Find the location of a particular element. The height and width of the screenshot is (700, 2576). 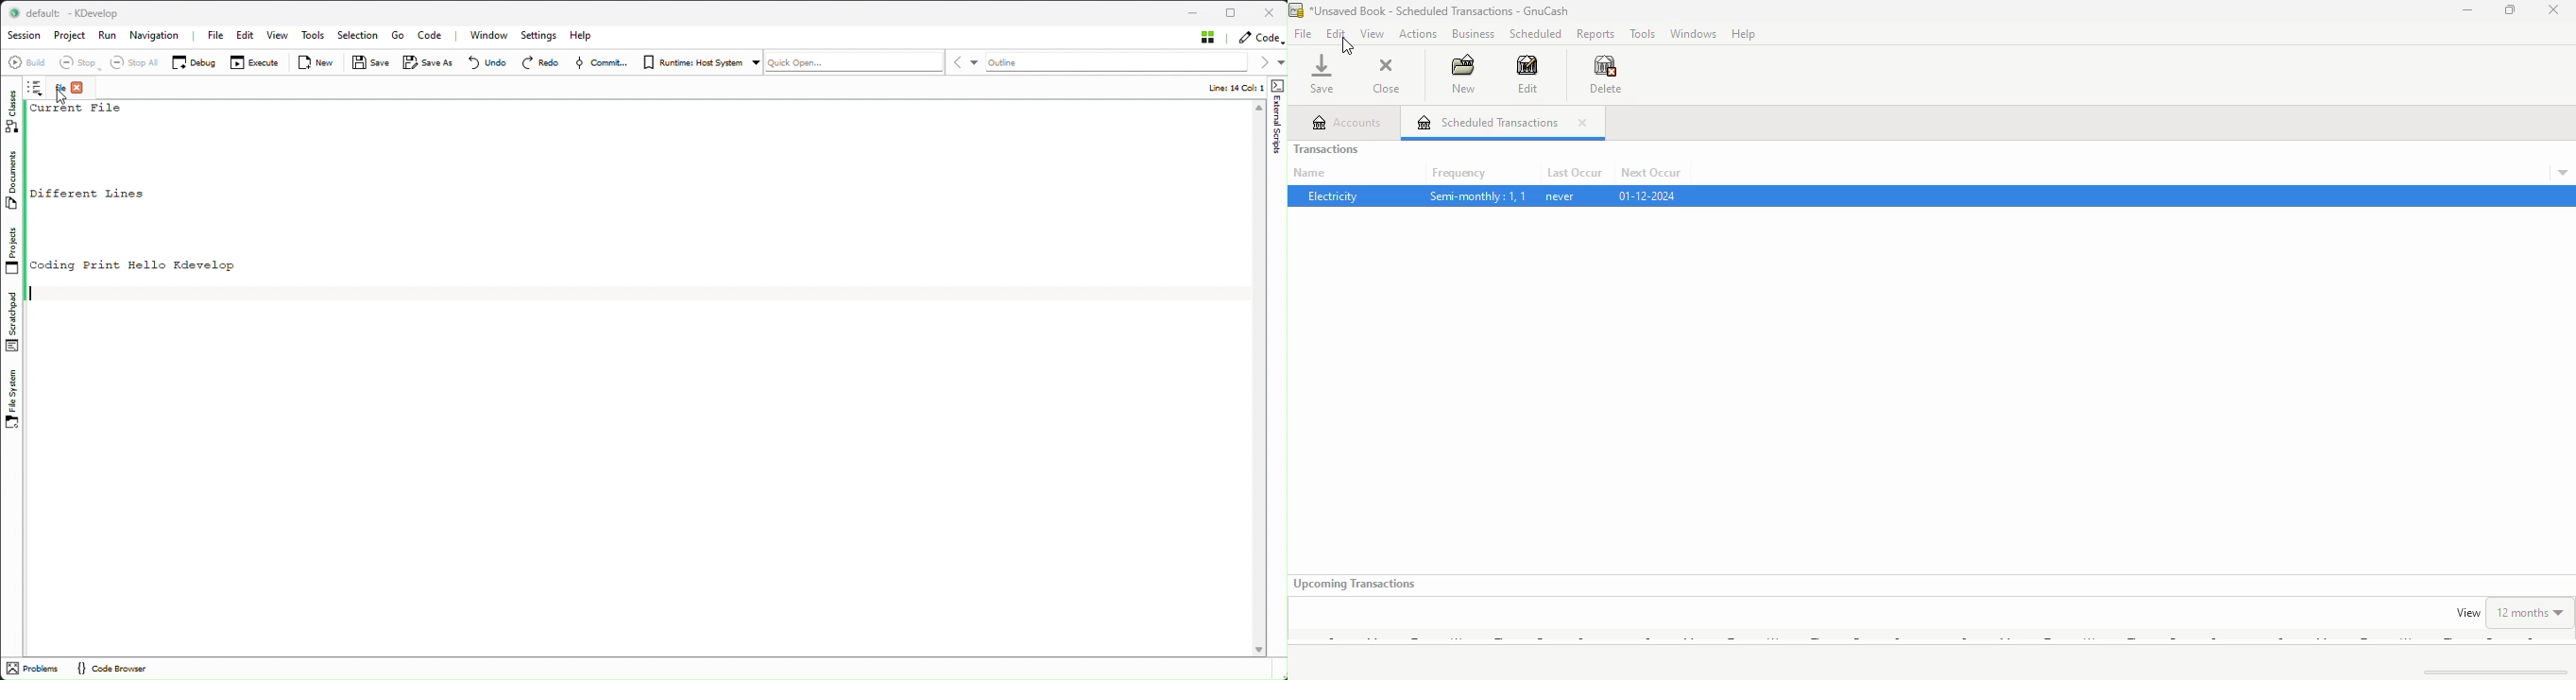

12 months is located at coordinates (2531, 612).